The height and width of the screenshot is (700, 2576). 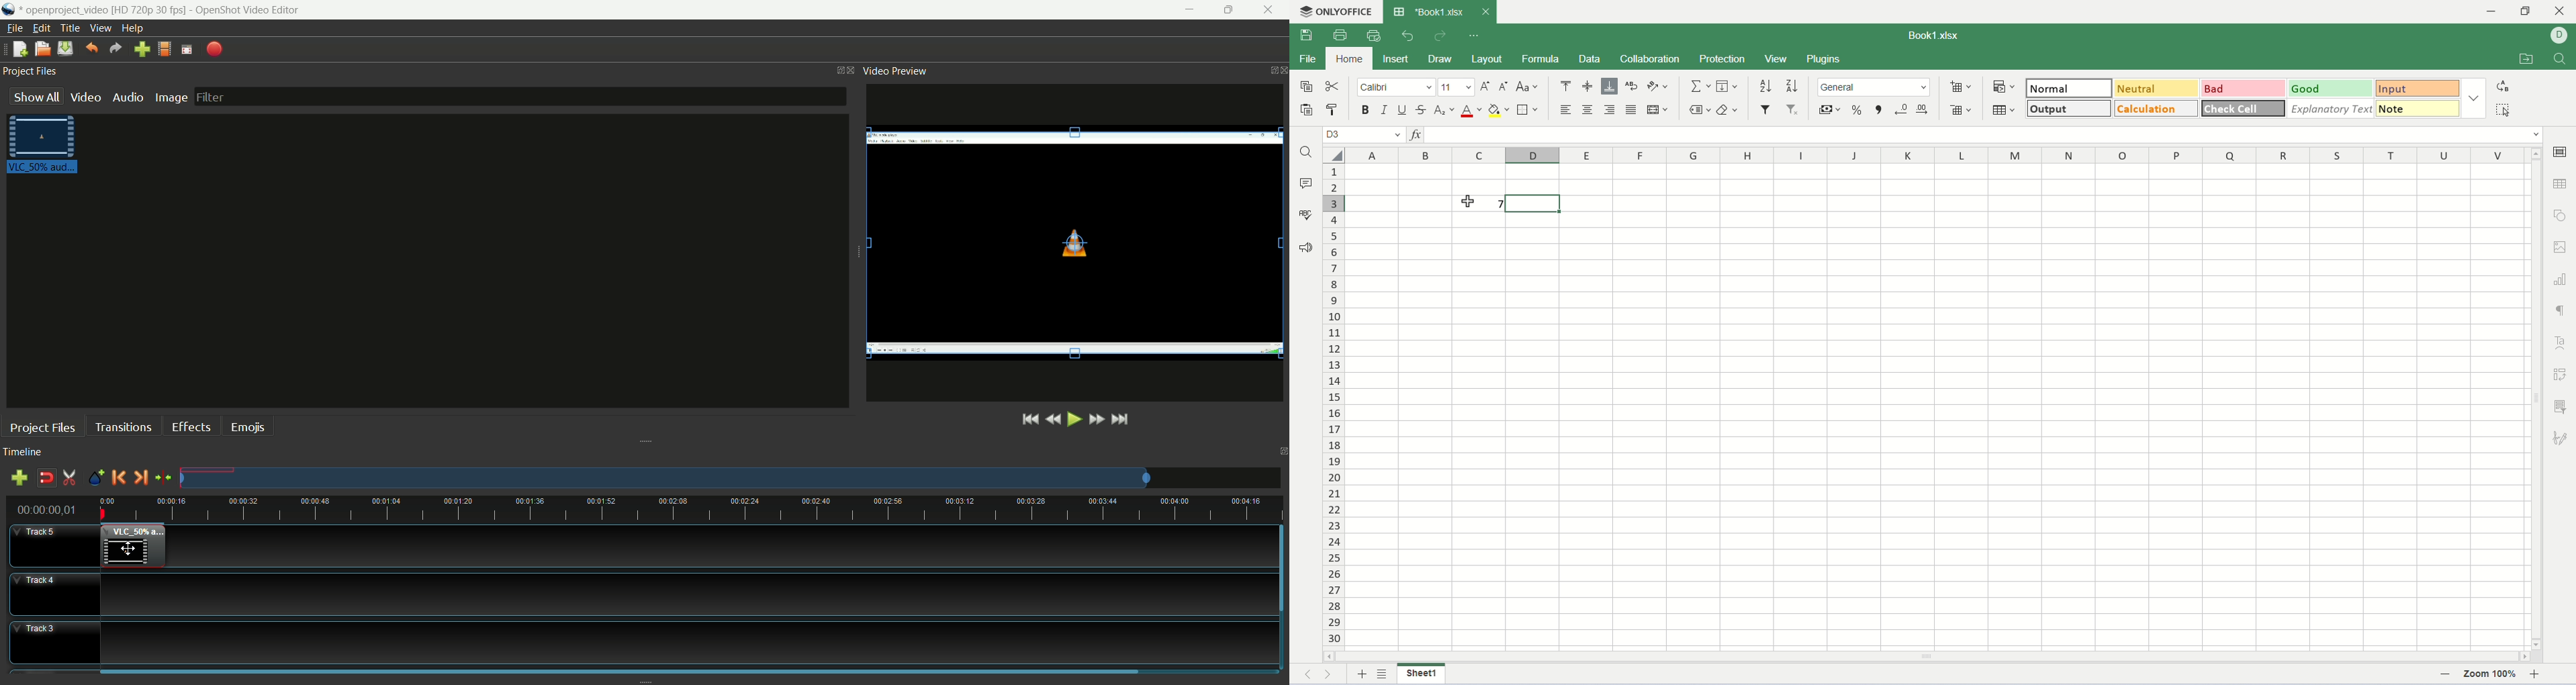 What do you see at coordinates (1431, 11) in the screenshot?
I see `workbook tab` at bounding box center [1431, 11].